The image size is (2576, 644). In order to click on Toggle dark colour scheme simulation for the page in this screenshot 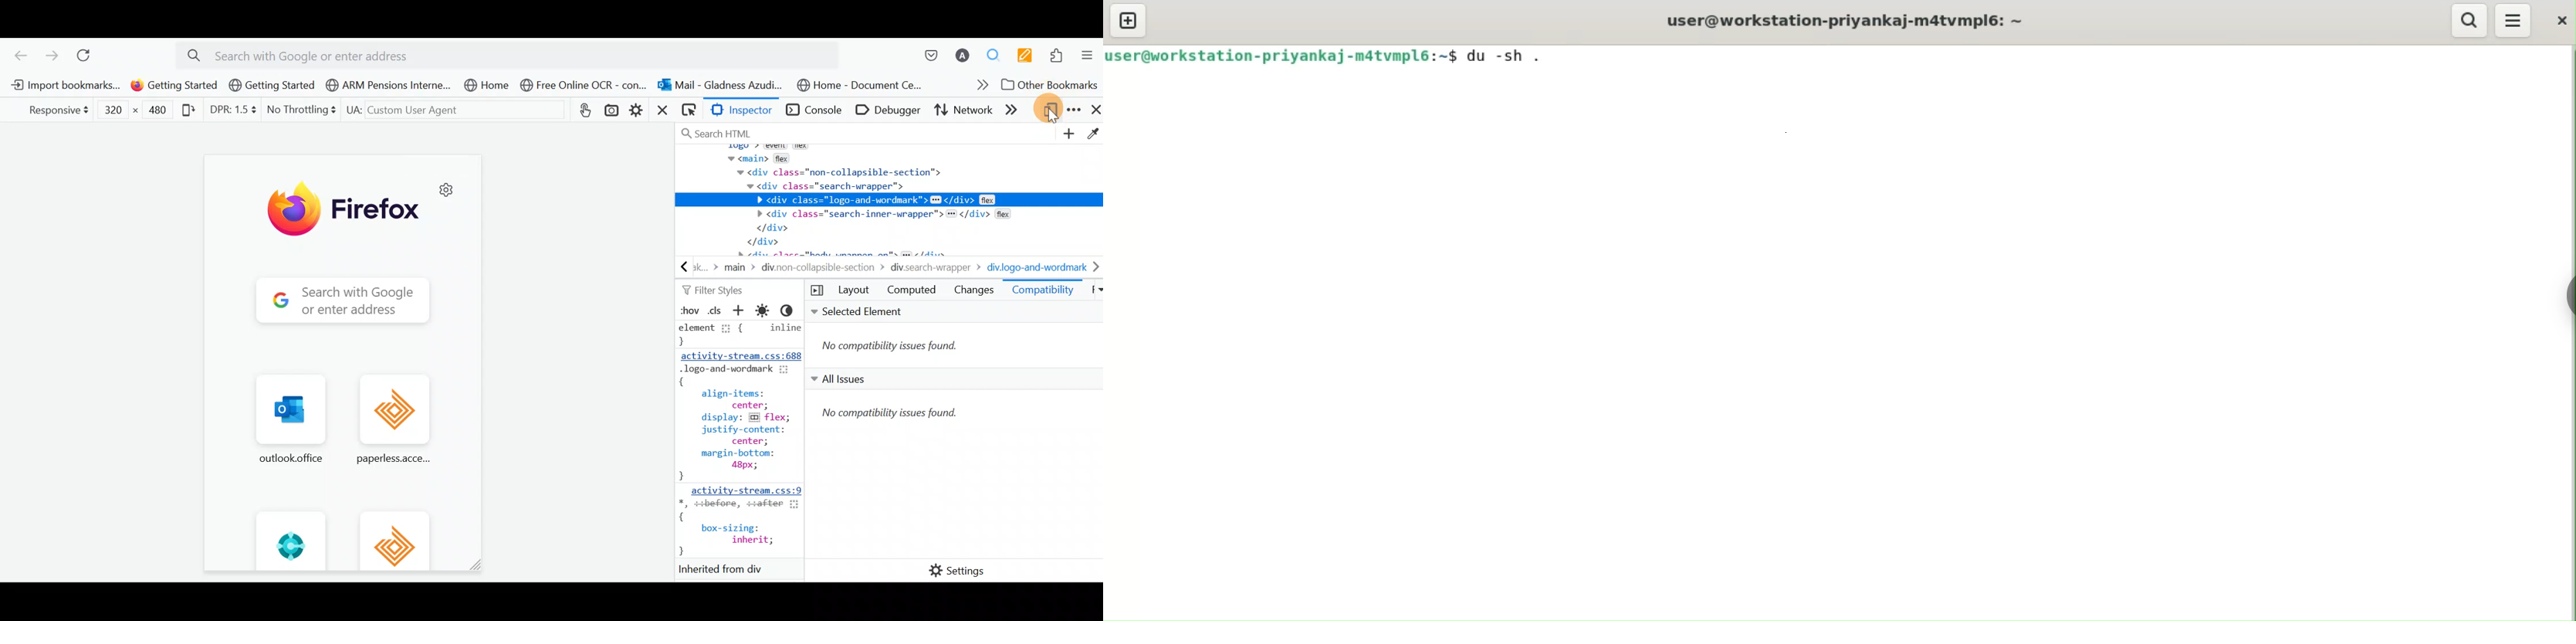, I will do `click(791, 310)`.